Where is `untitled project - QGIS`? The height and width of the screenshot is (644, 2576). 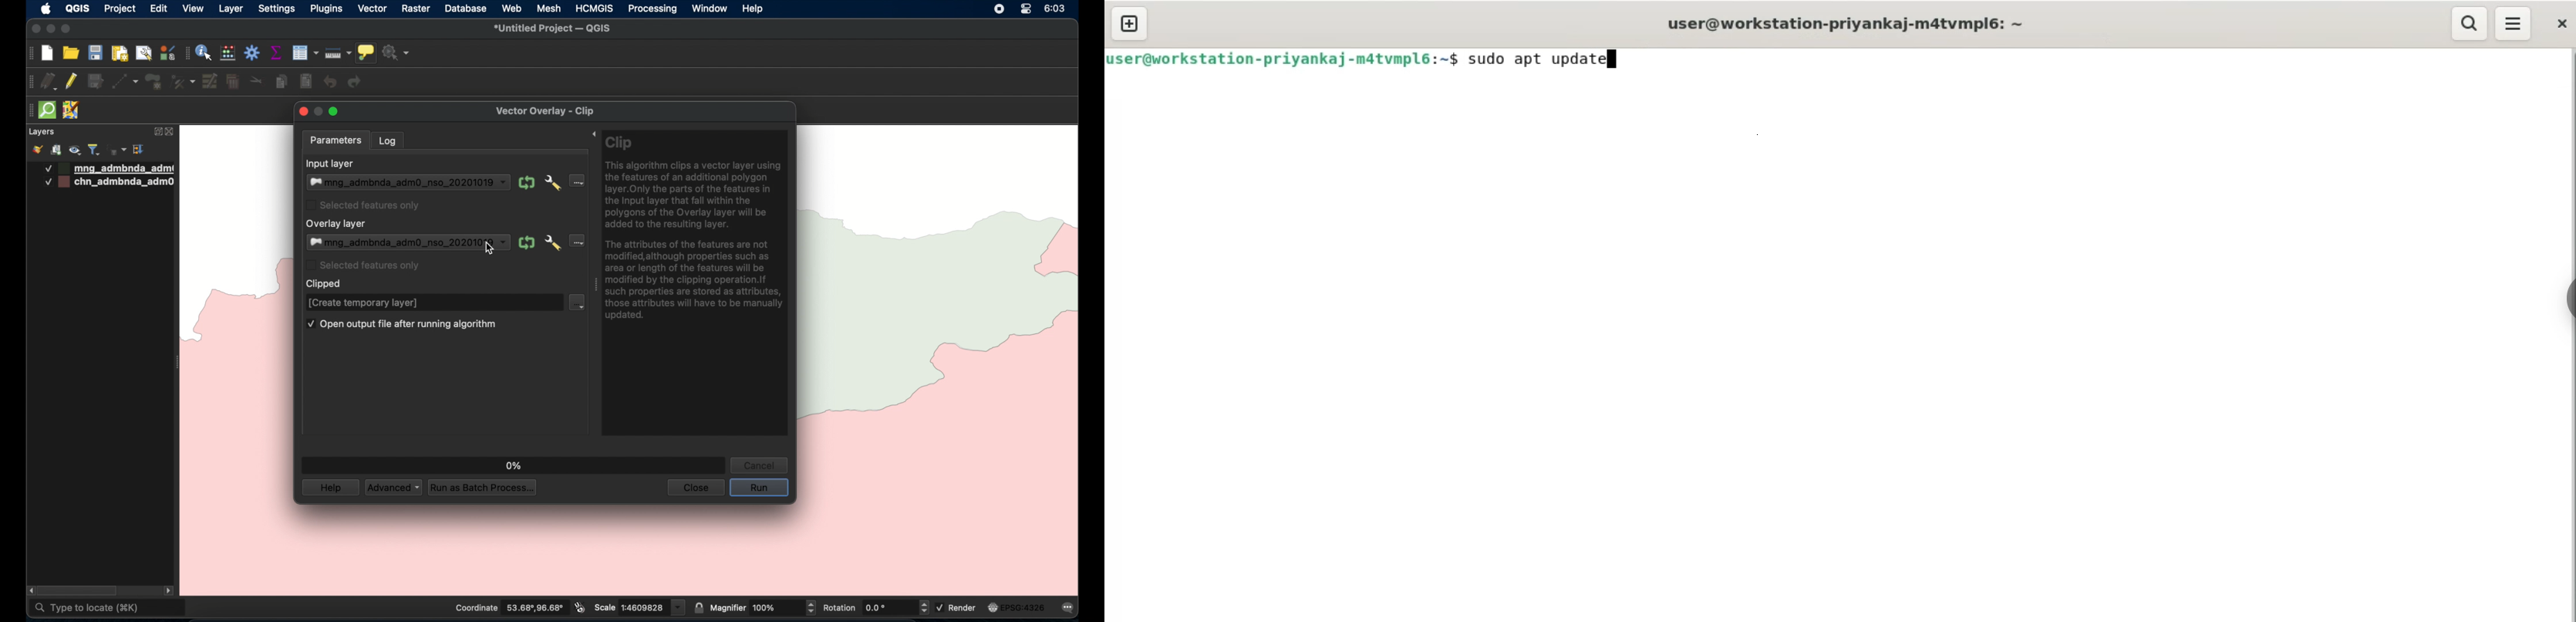 untitled project - QGIS is located at coordinates (552, 29).